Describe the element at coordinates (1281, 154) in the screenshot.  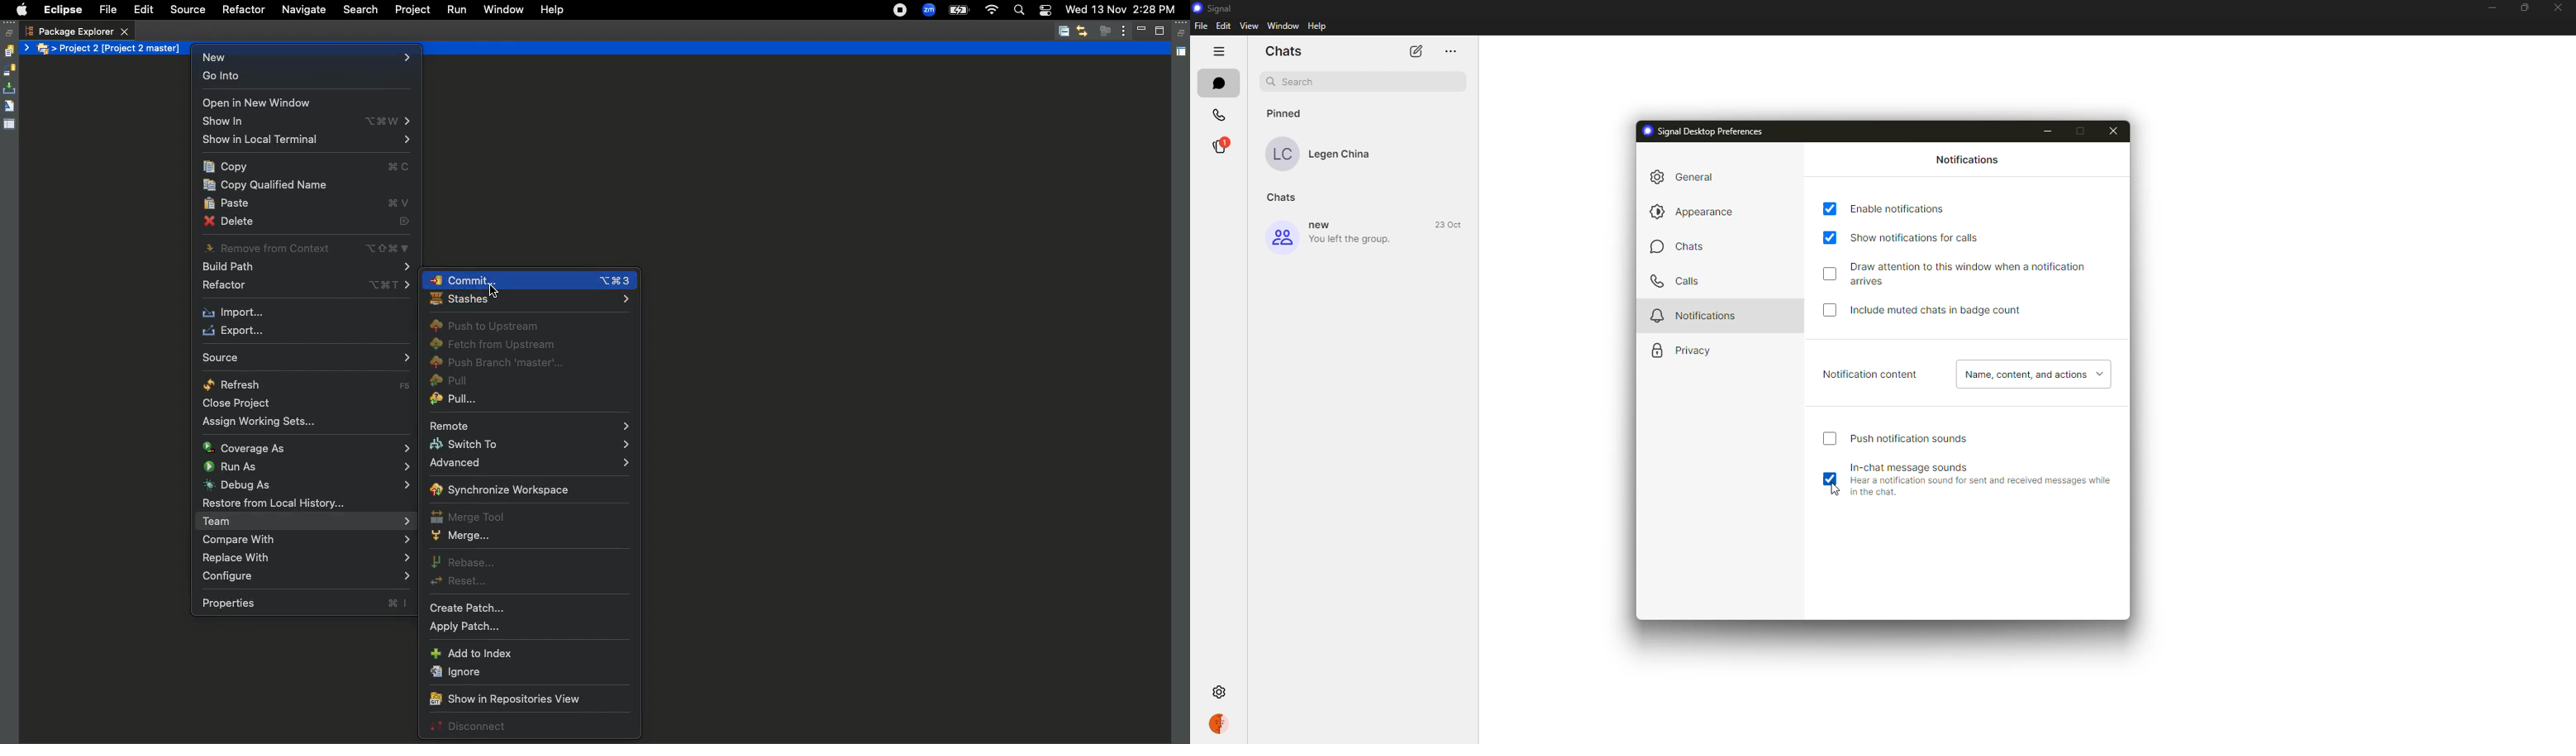
I see `LC` at that location.